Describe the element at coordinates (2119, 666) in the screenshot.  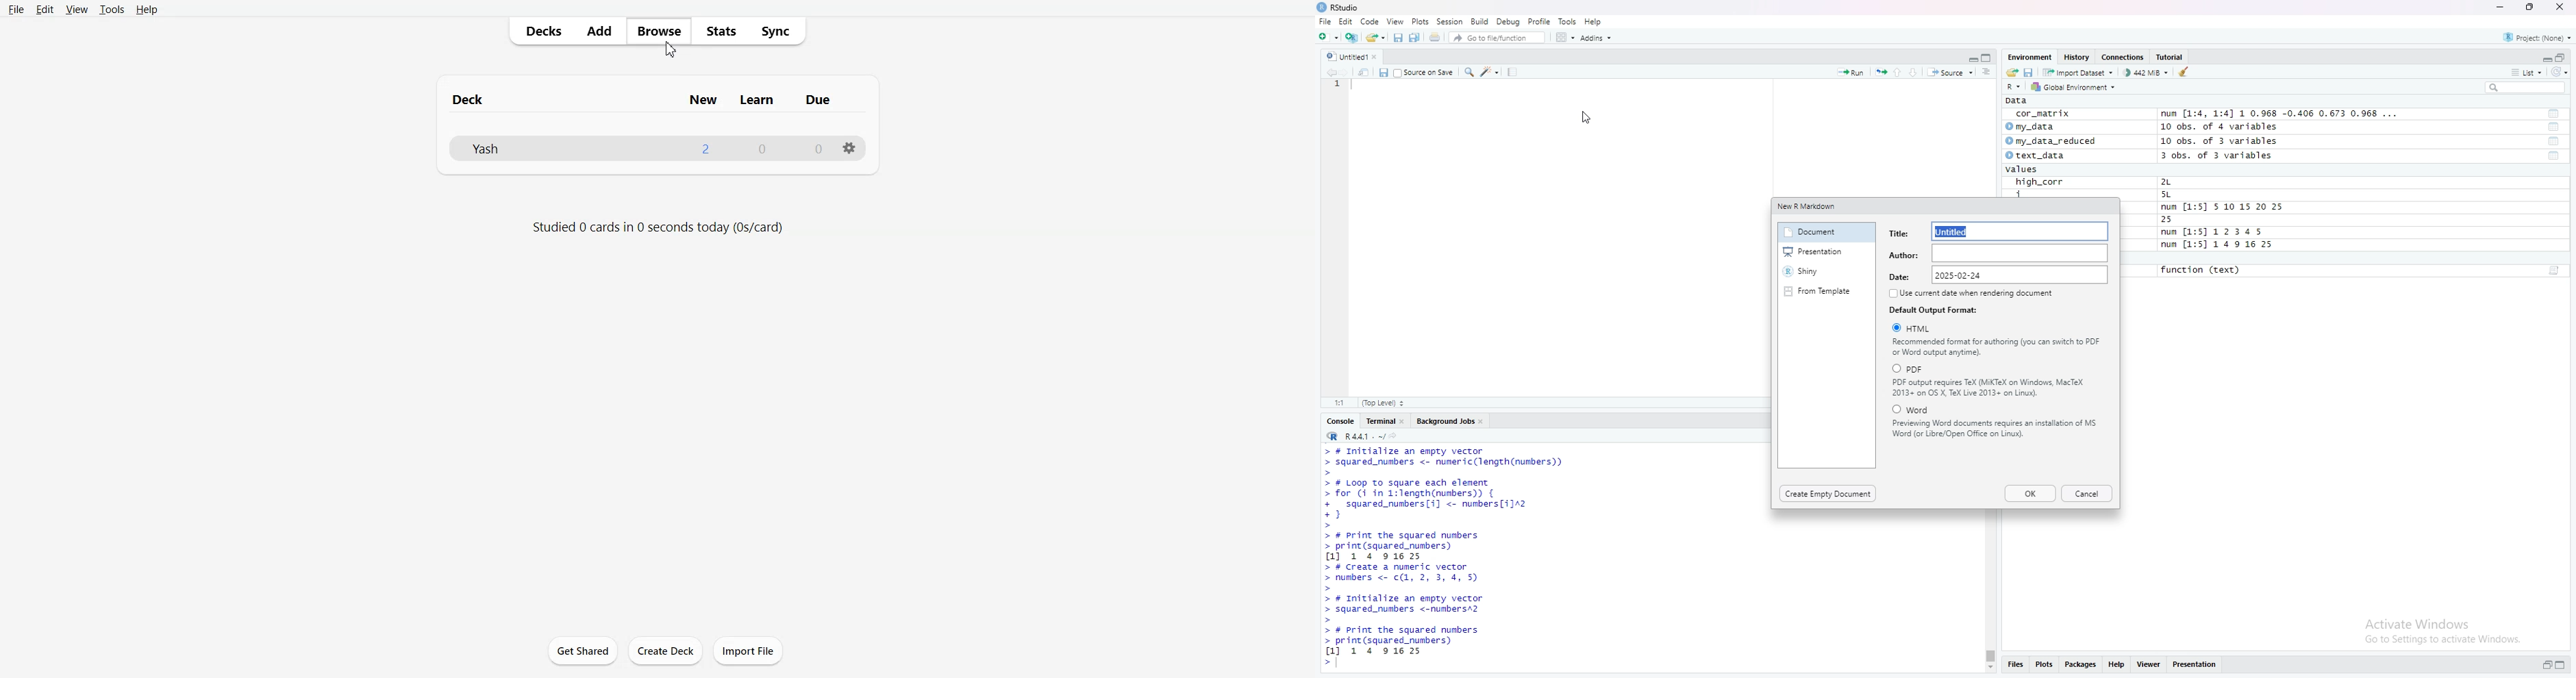
I see `Help` at that location.